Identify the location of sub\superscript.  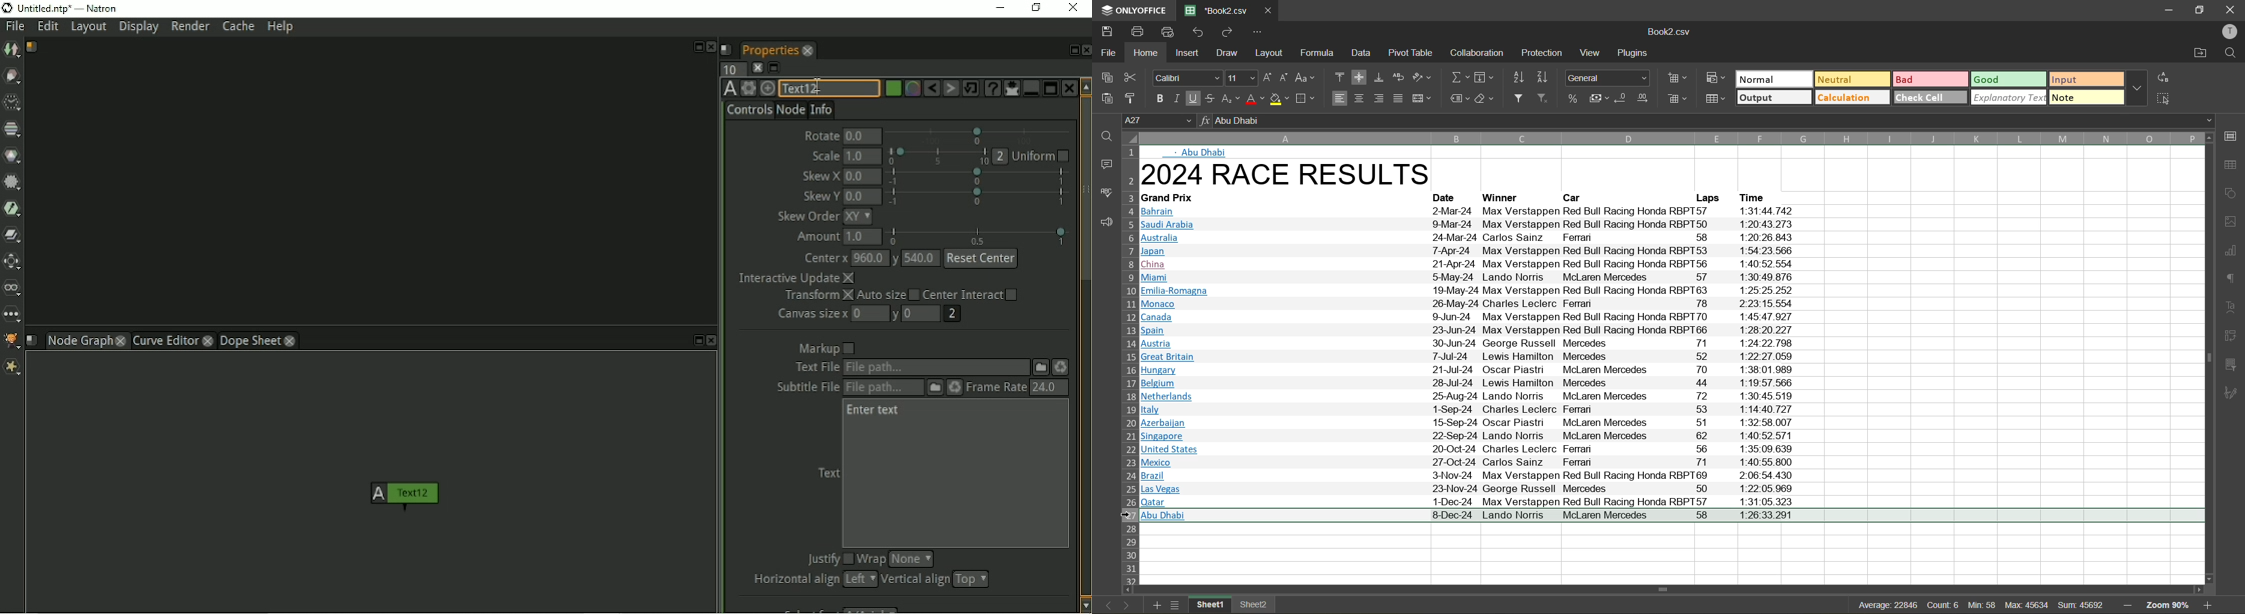
(1230, 100).